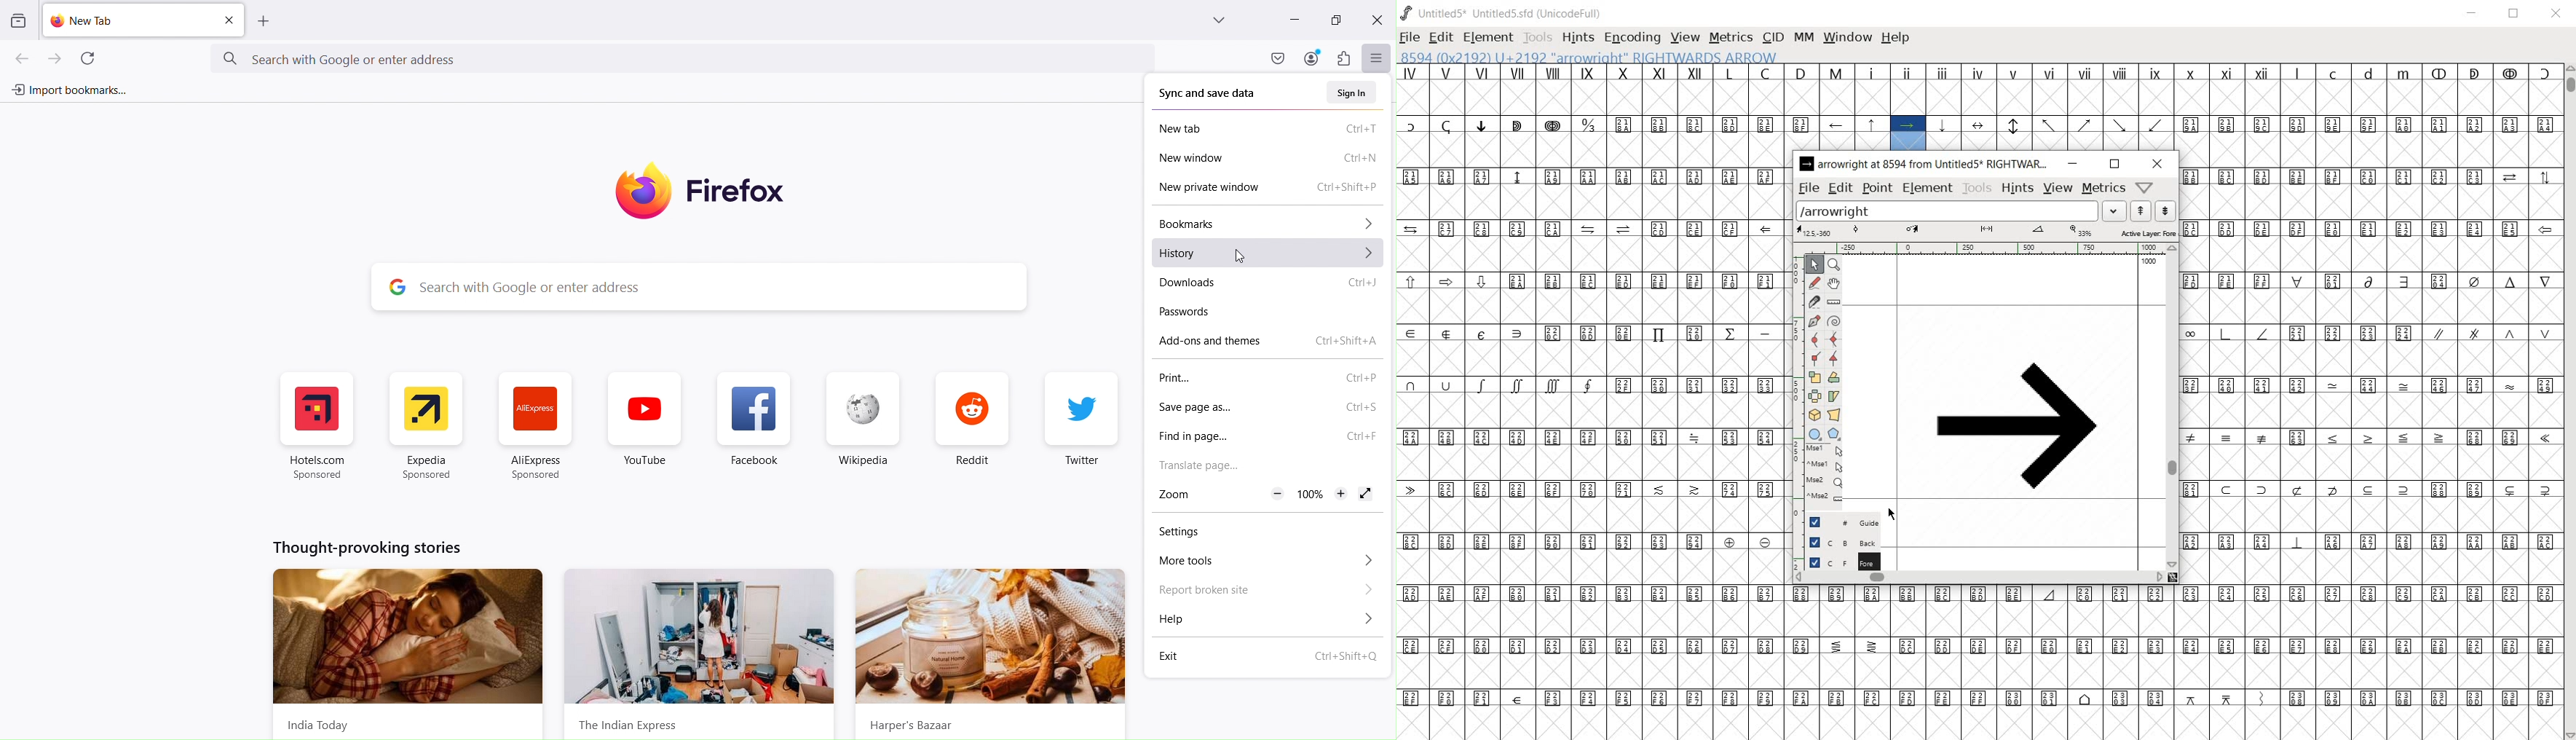  Describe the element at coordinates (320, 427) in the screenshot. I see `Hotel.com Shortcut` at that location.